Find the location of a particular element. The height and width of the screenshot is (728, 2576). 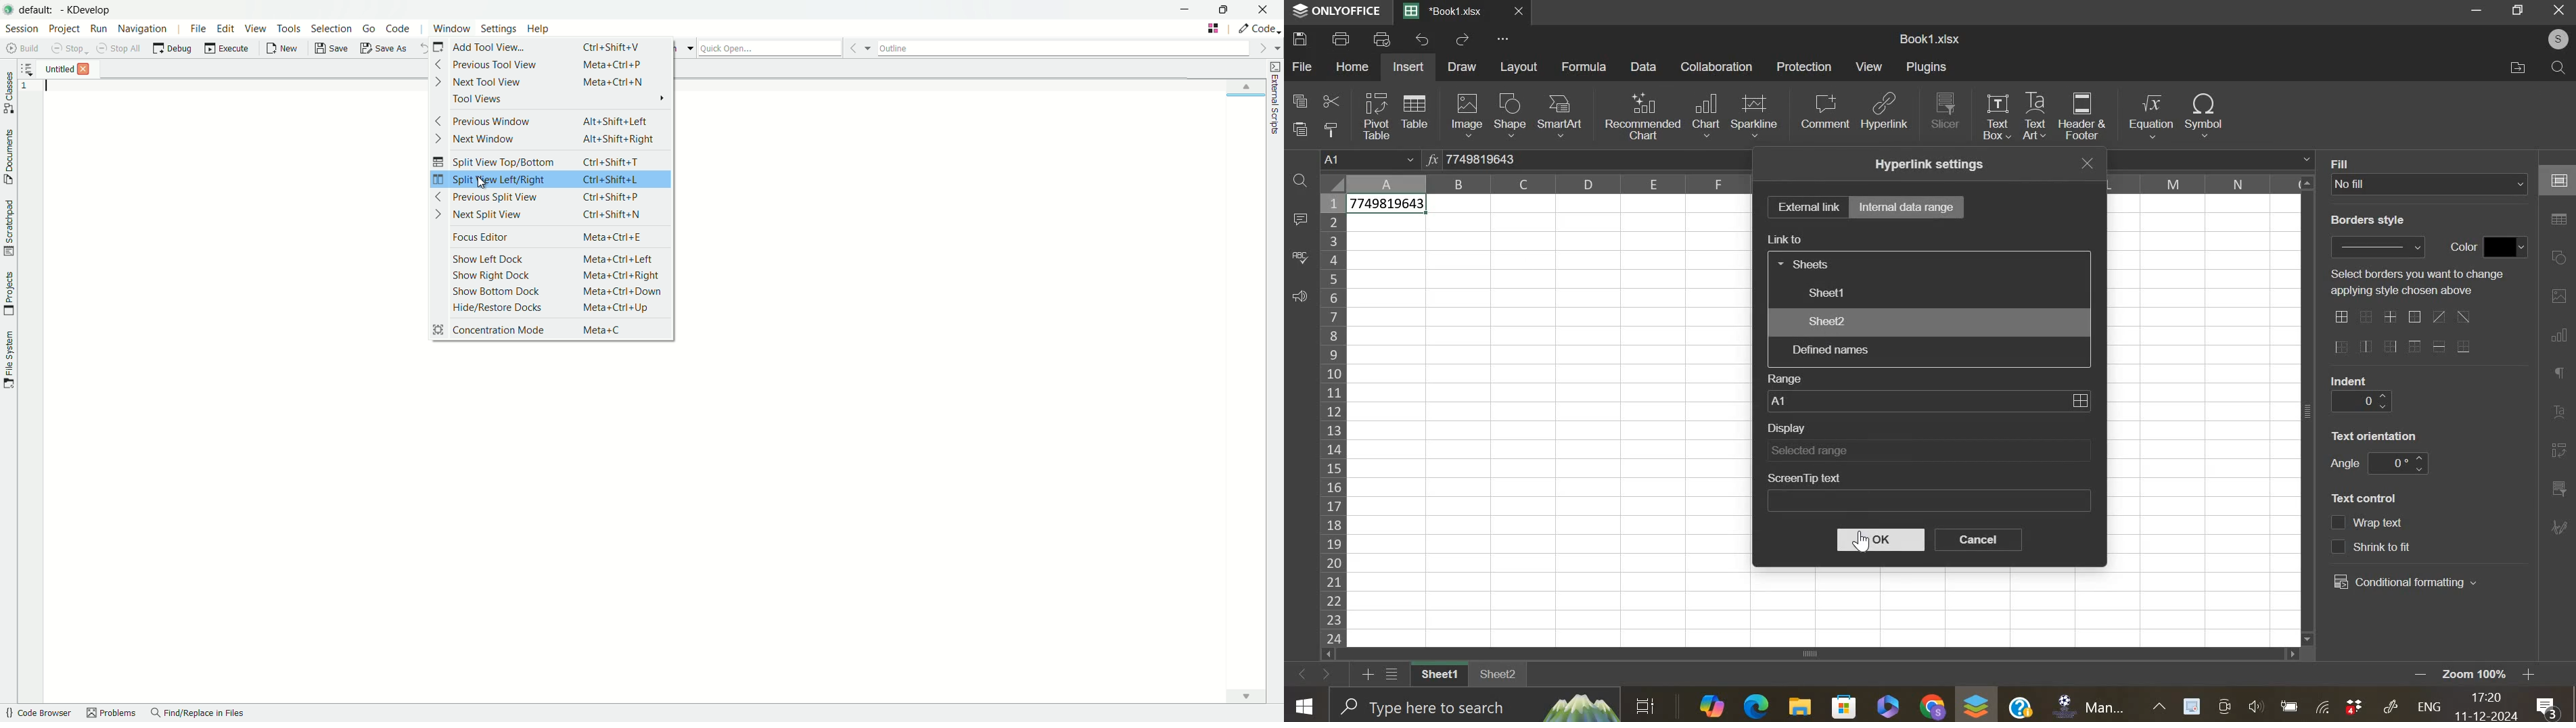

smartart is located at coordinates (1559, 114).